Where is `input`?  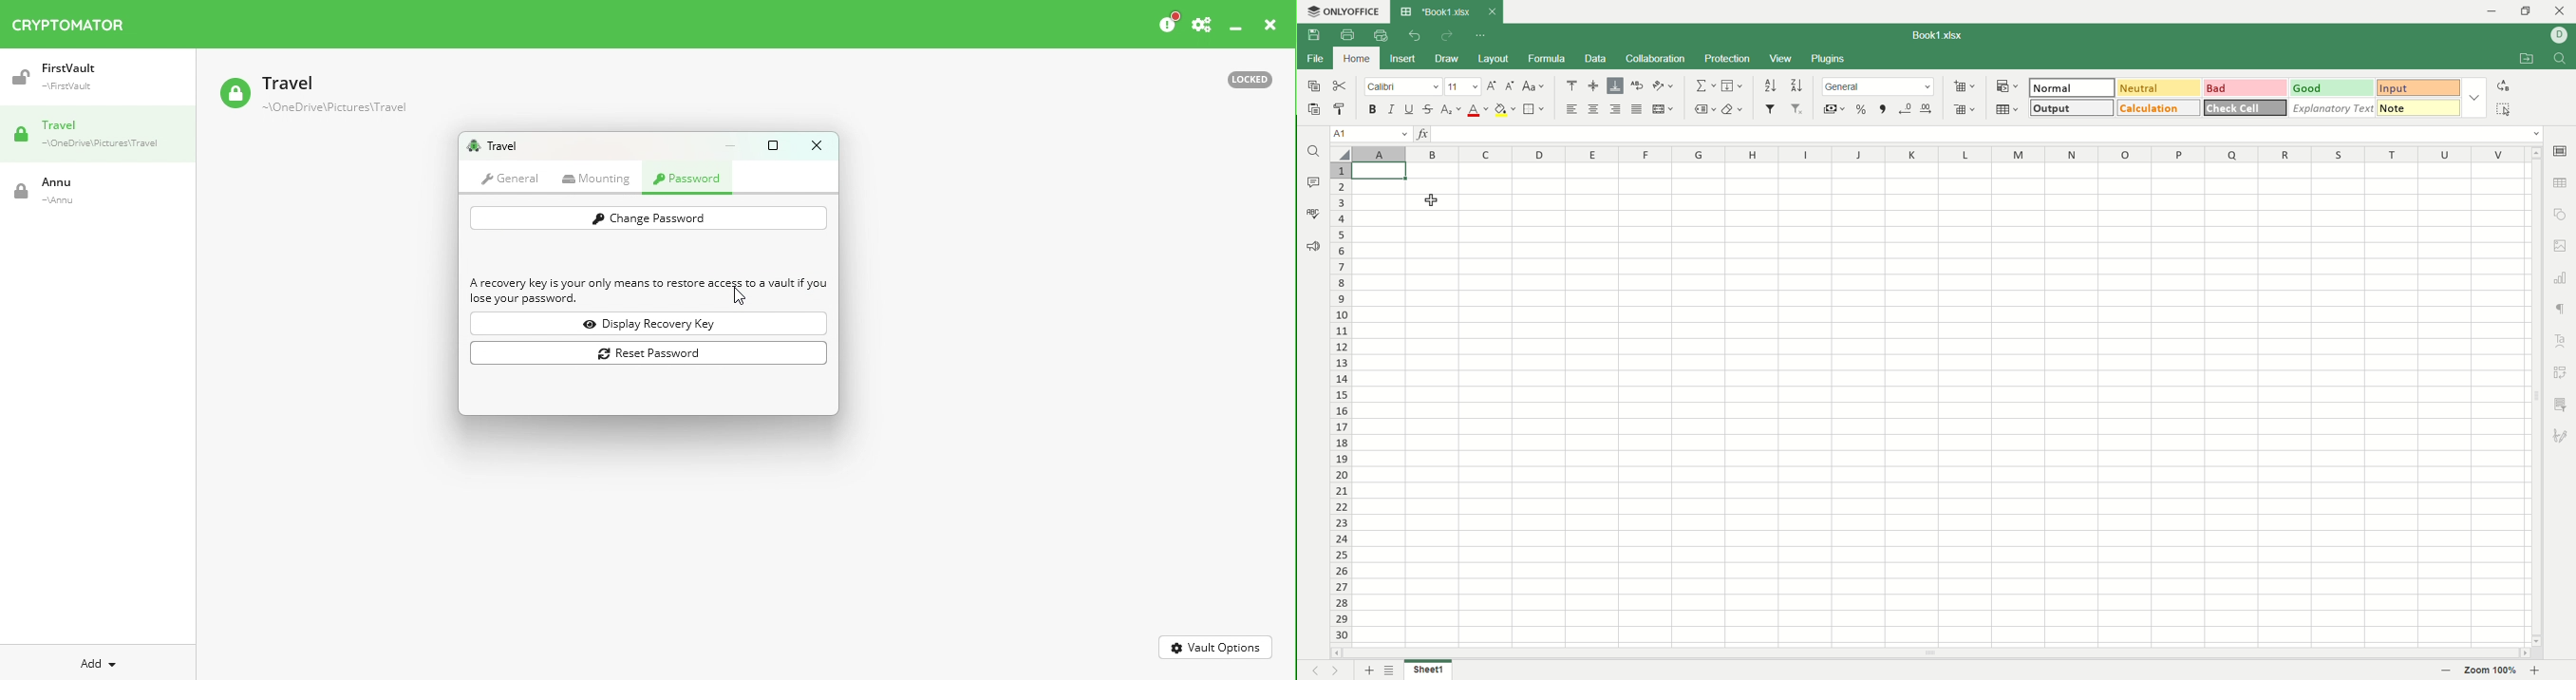
input is located at coordinates (2420, 107).